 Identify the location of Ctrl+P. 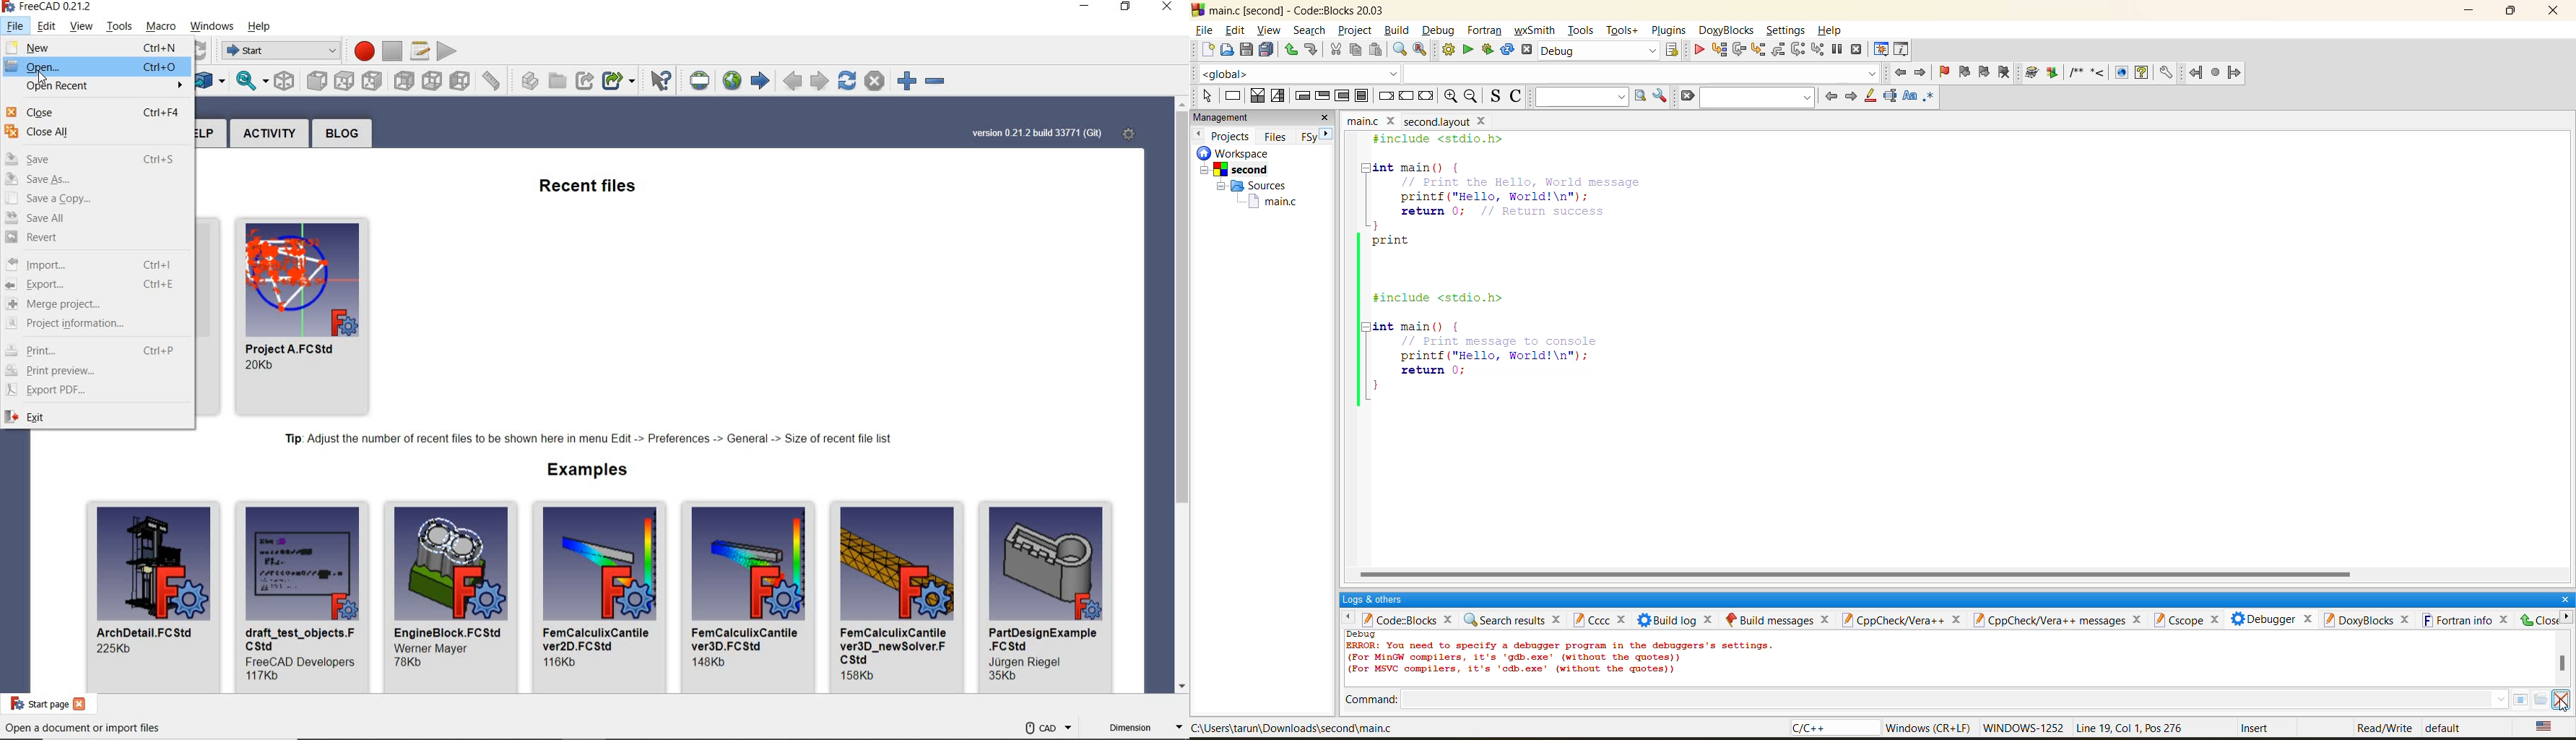
(161, 349).